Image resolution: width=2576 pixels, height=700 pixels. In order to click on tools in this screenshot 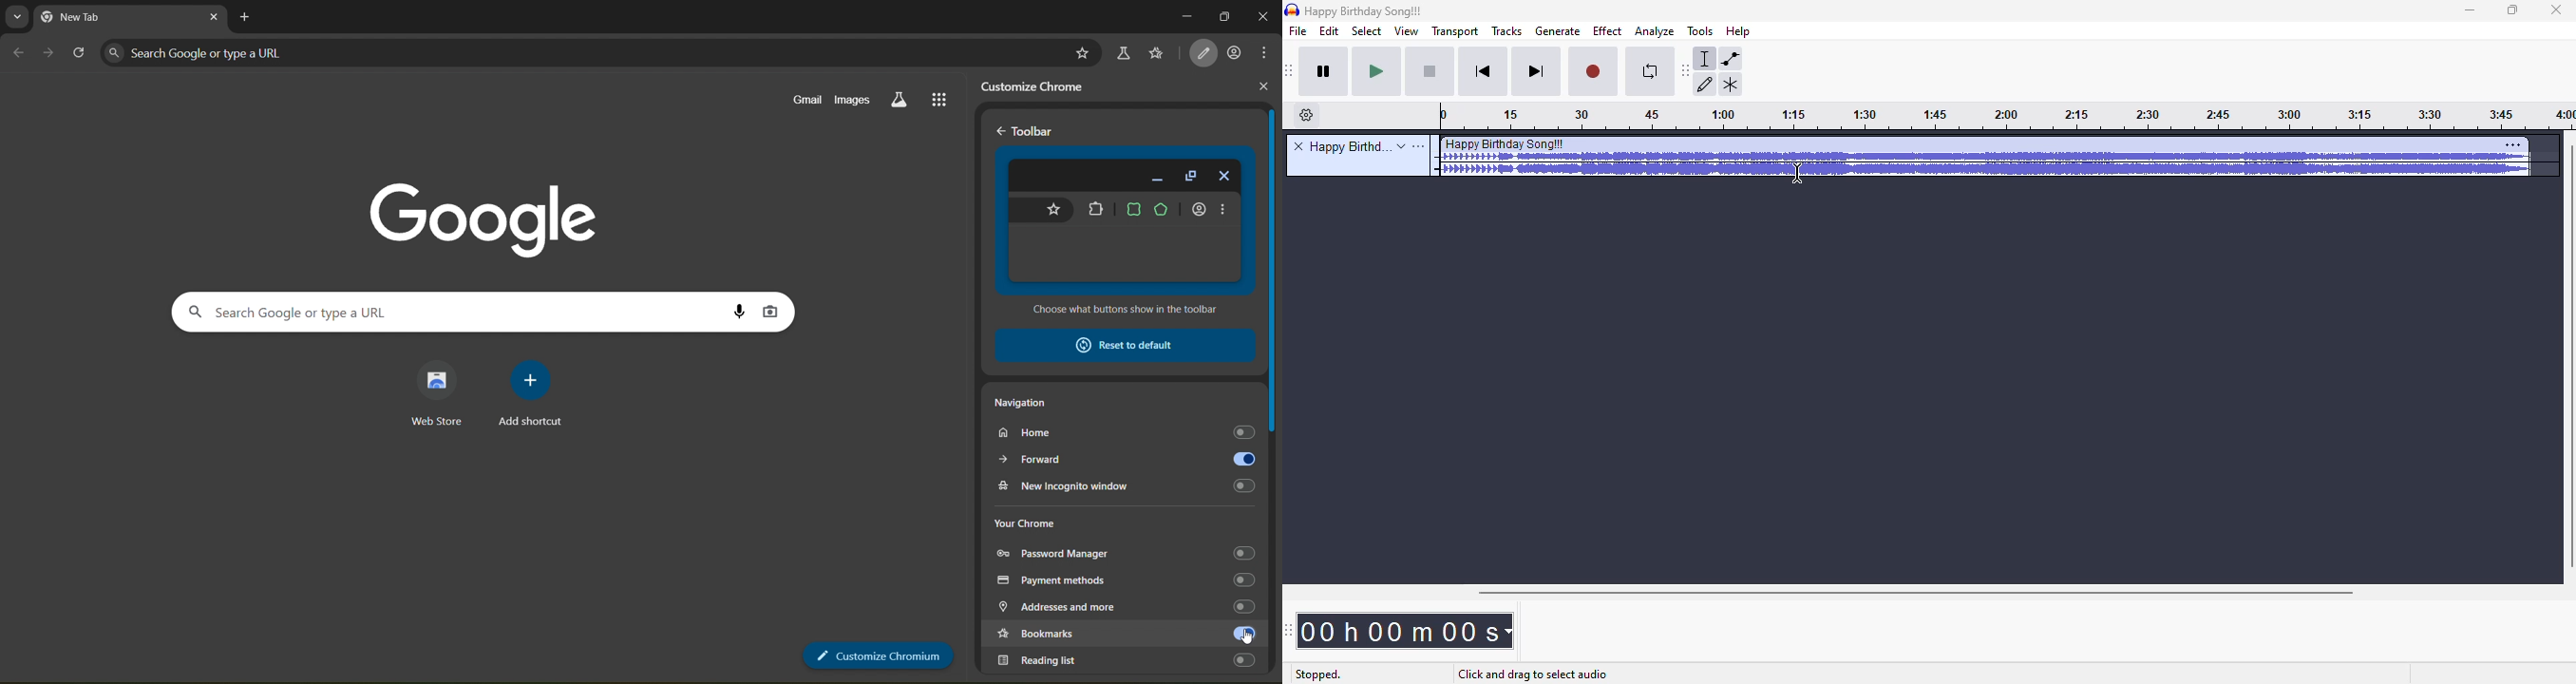, I will do `click(1699, 31)`.